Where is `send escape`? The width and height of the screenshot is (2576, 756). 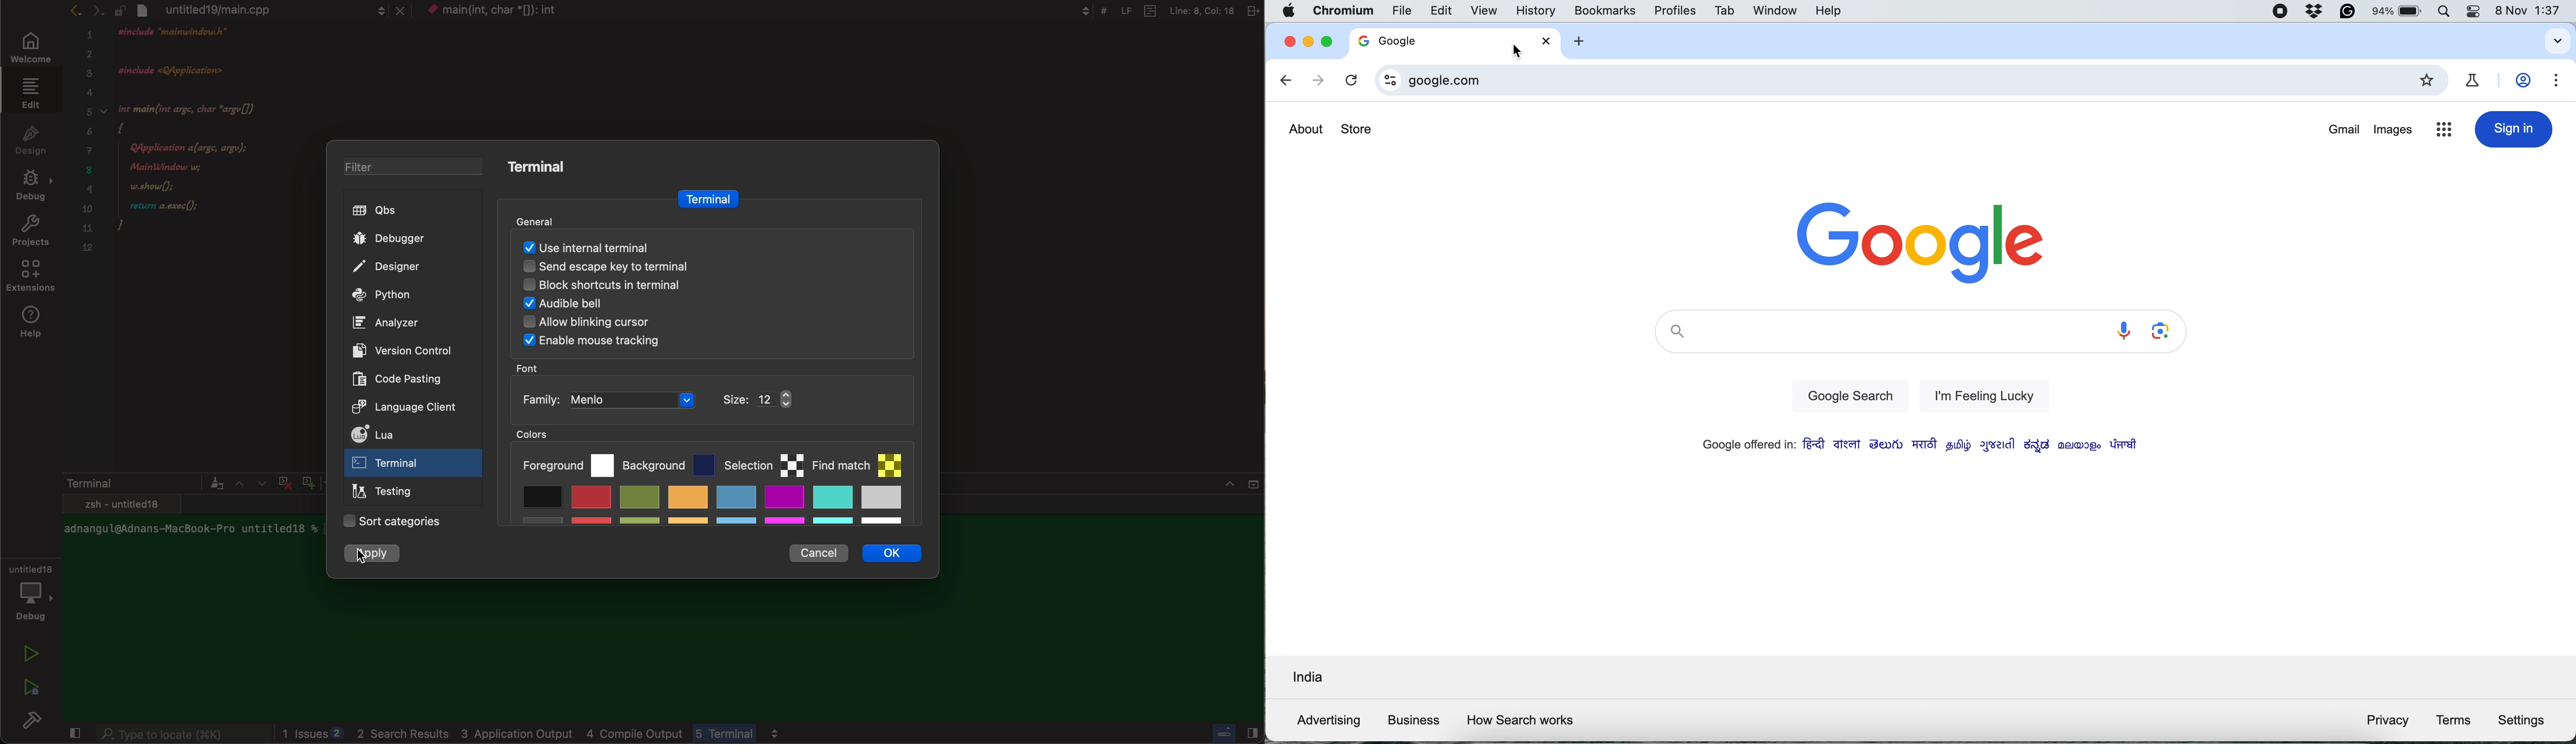 send escape is located at coordinates (700, 268).